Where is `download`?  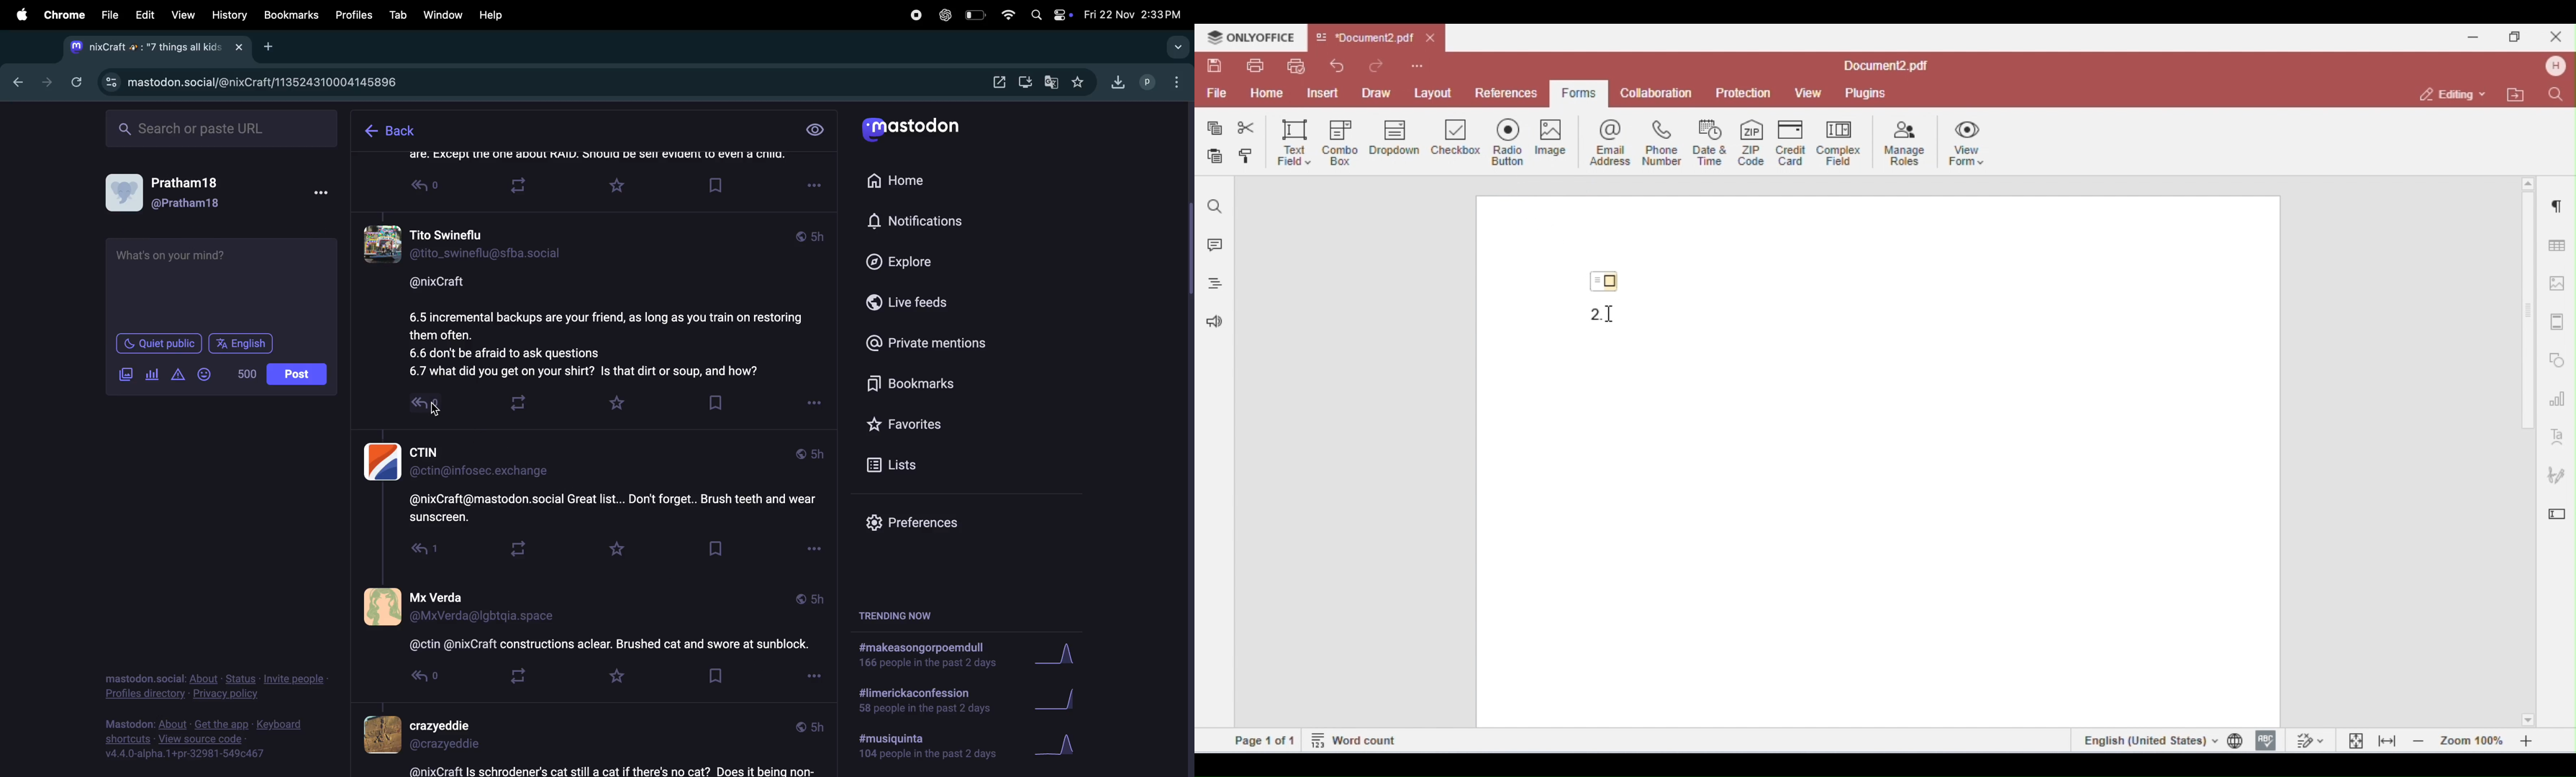
download is located at coordinates (1117, 85).